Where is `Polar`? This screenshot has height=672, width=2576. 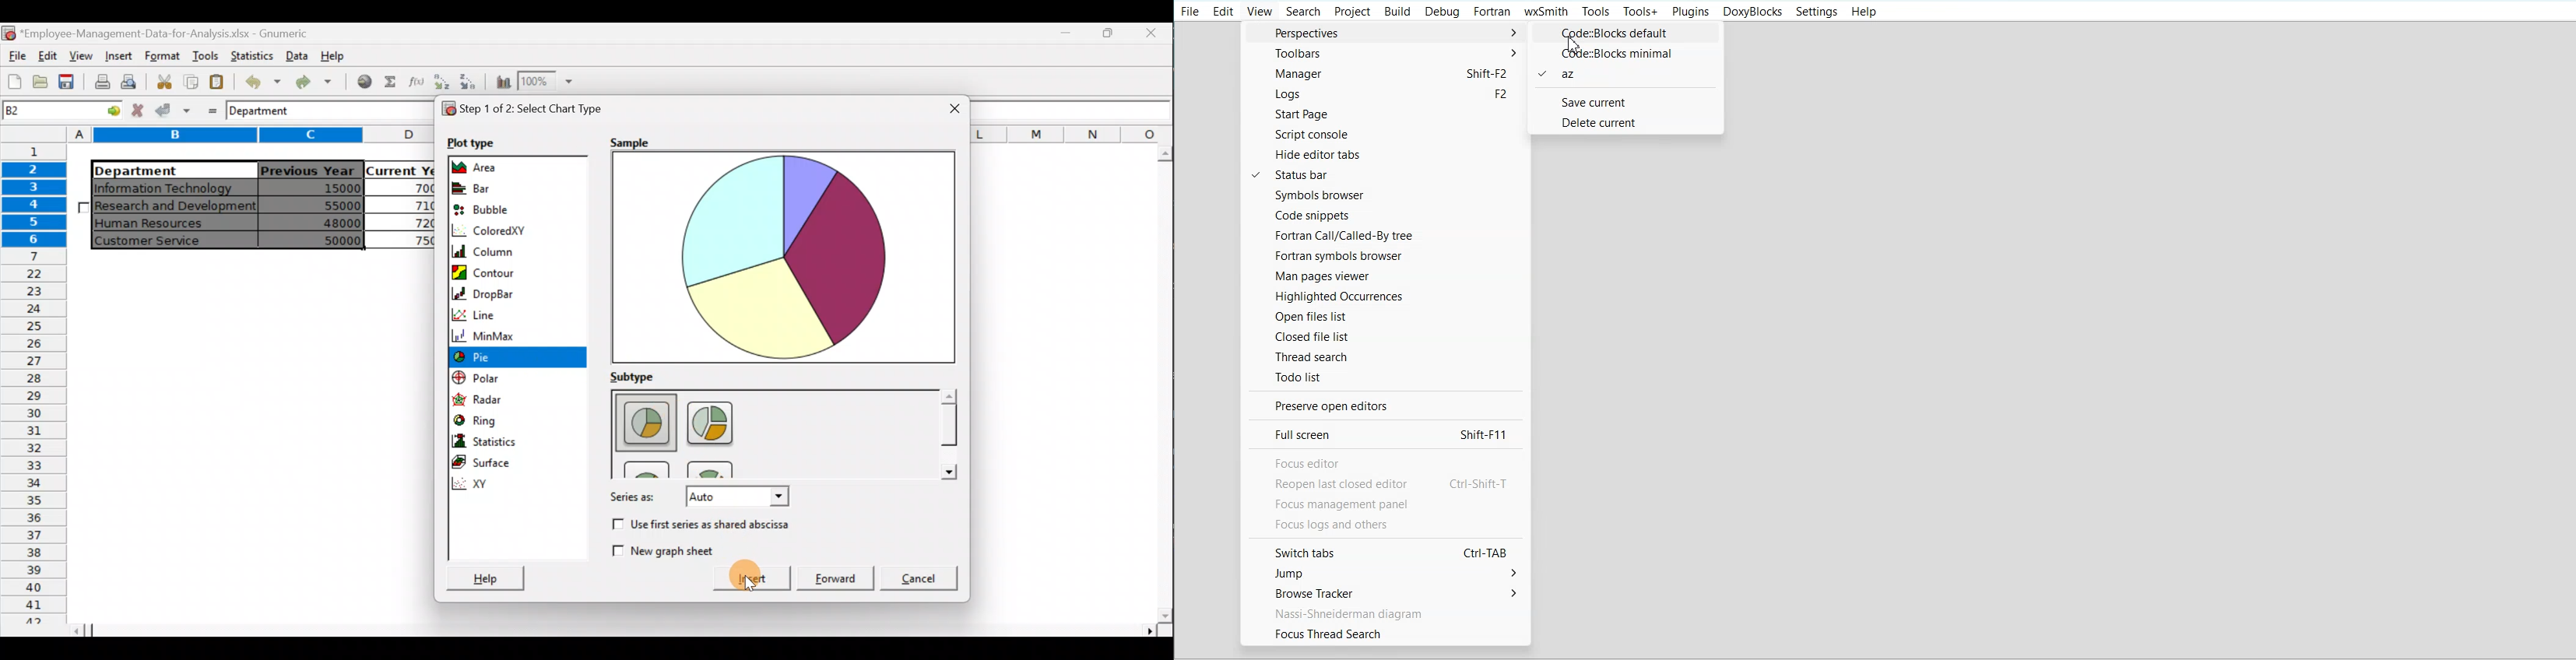 Polar is located at coordinates (495, 379).